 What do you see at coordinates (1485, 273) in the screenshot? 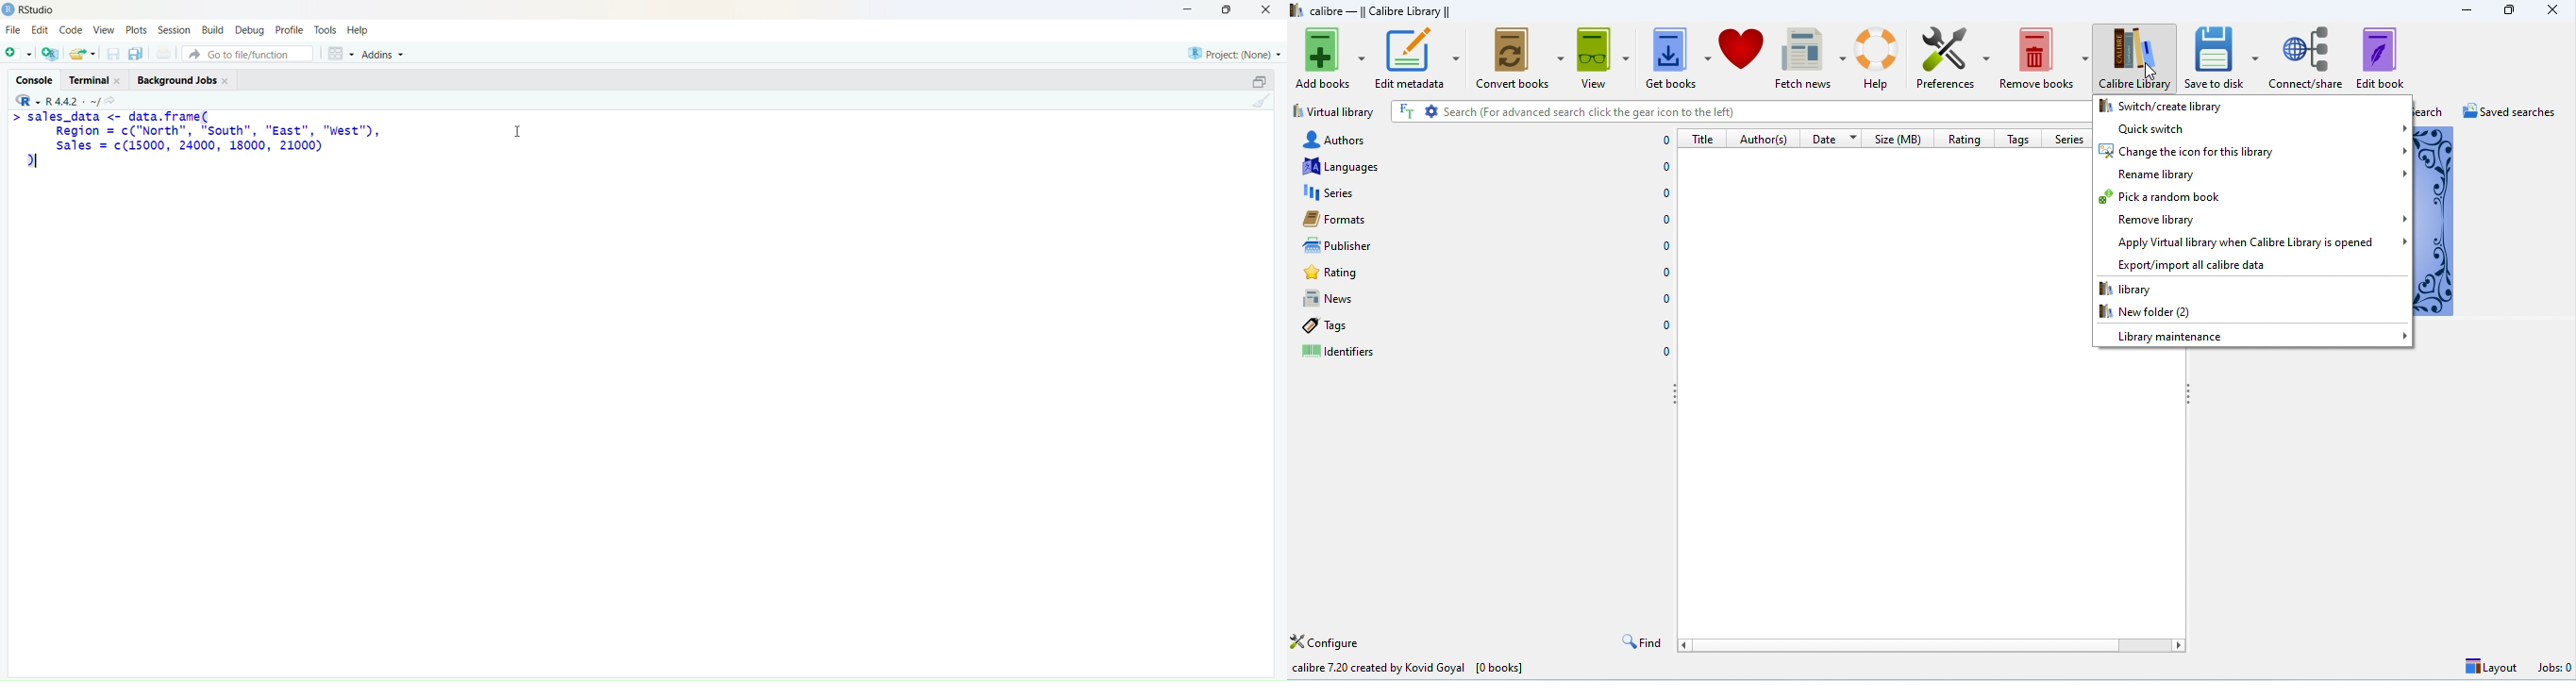
I see `rating` at bounding box center [1485, 273].